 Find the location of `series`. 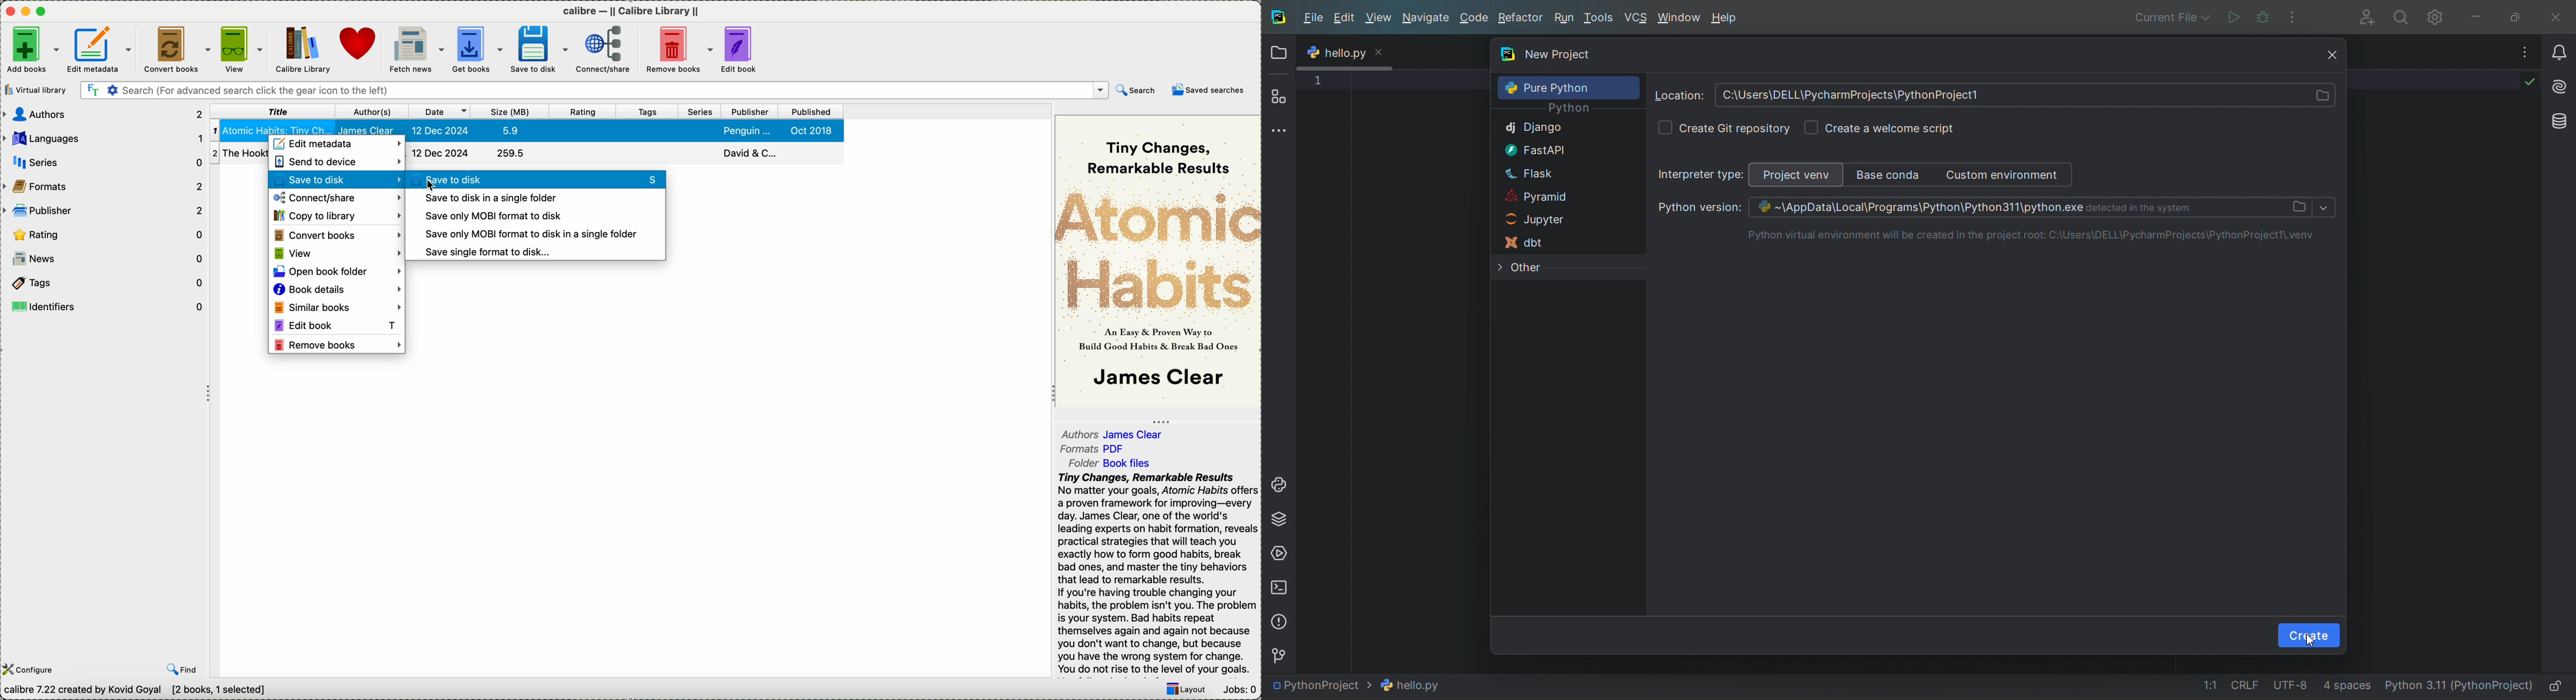

series is located at coordinates (698, 111).